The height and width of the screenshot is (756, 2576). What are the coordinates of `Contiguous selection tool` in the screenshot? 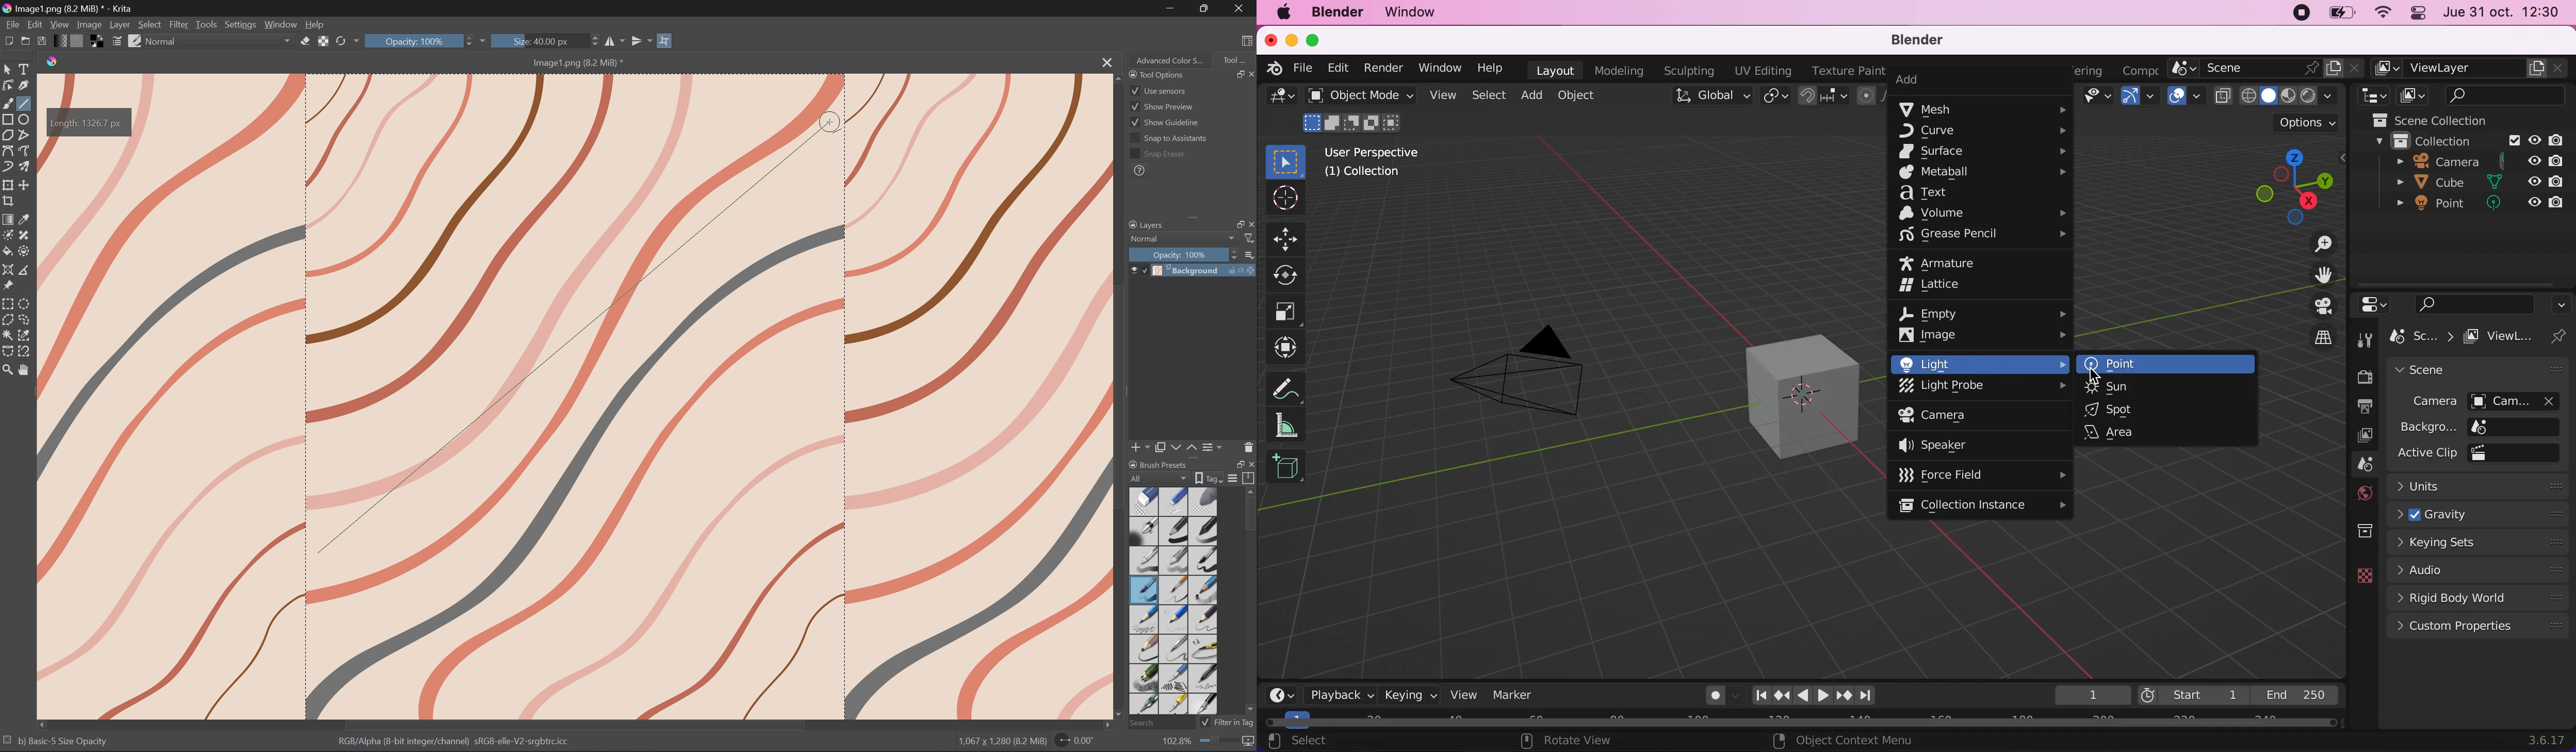 It's located at (8, 335).